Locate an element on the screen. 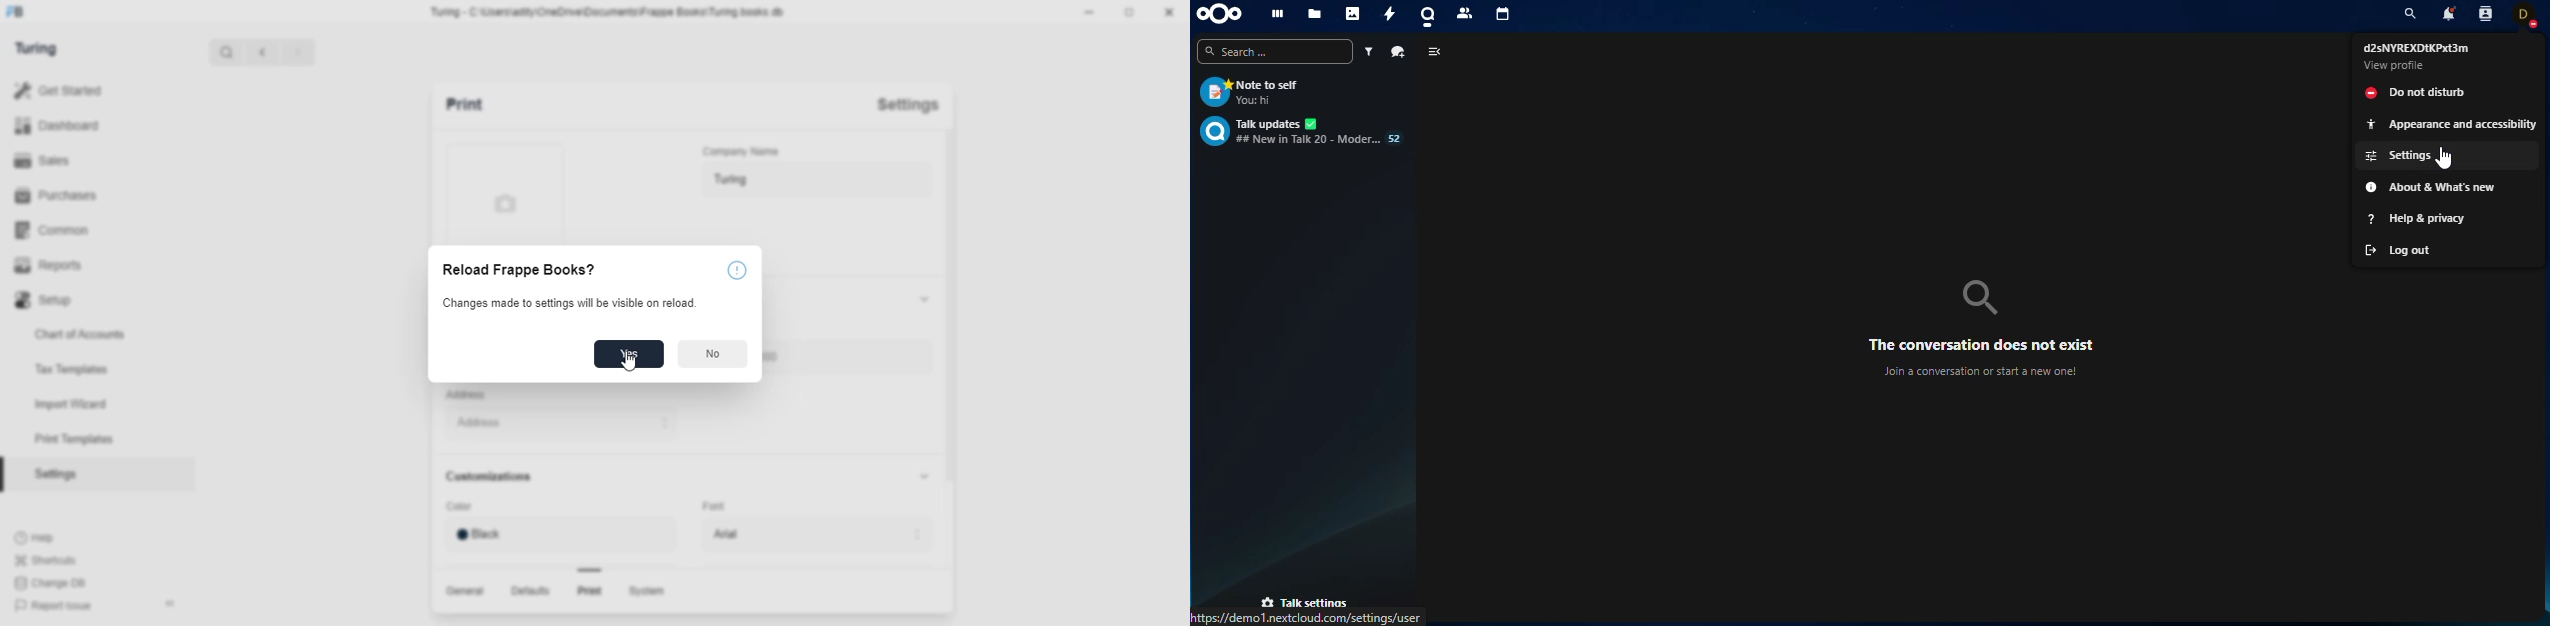  ‘Common is located at coordinates (57, 229).